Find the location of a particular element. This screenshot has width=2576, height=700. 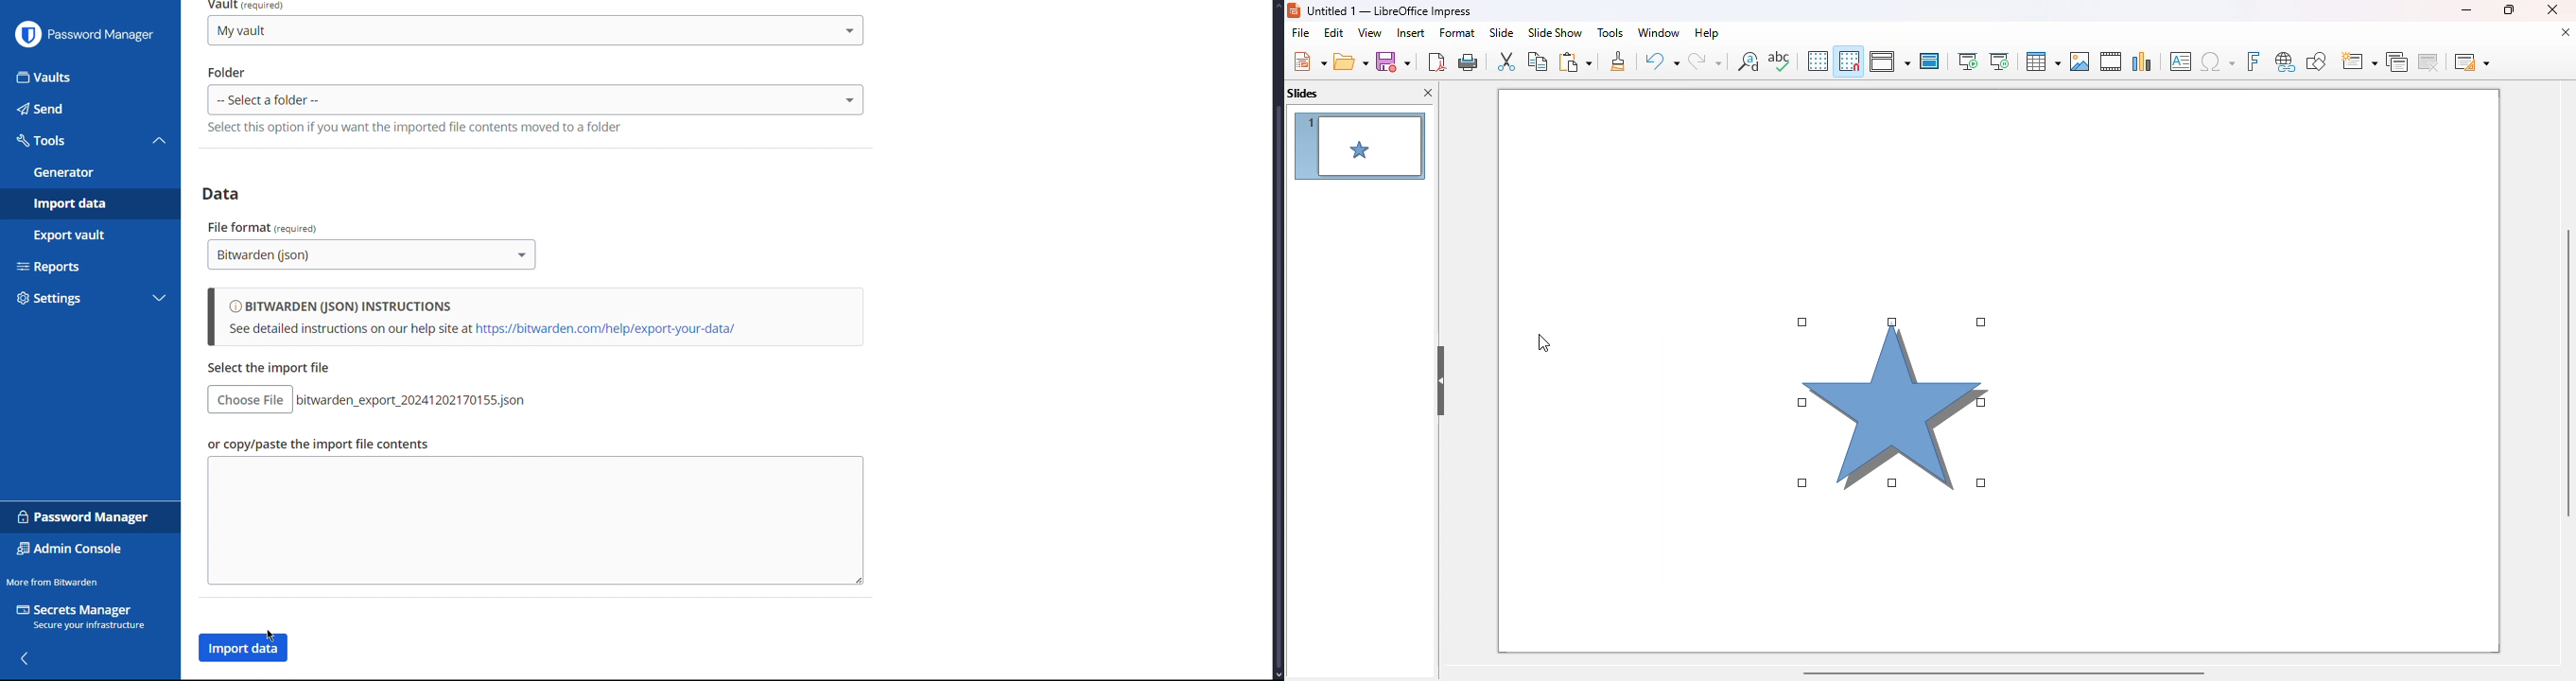

Secrets Manager is located at coordinates (84, 618).